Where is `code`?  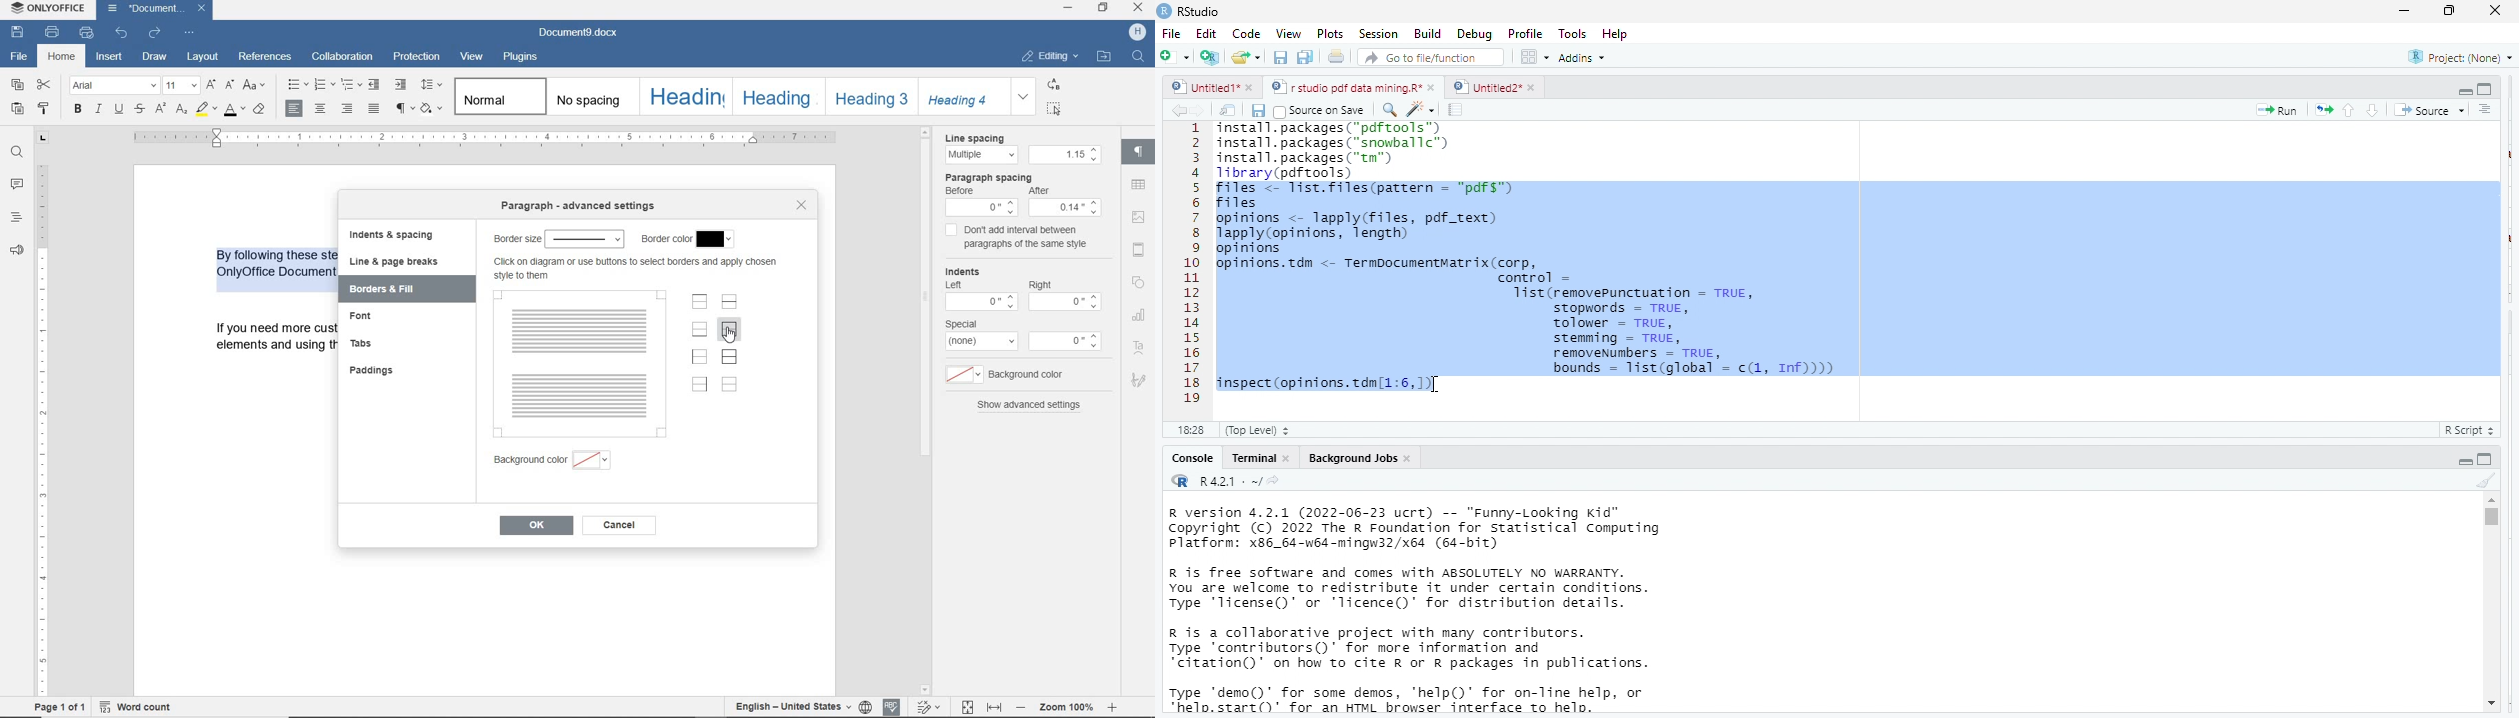
code is located at coordinates (1244, 34).